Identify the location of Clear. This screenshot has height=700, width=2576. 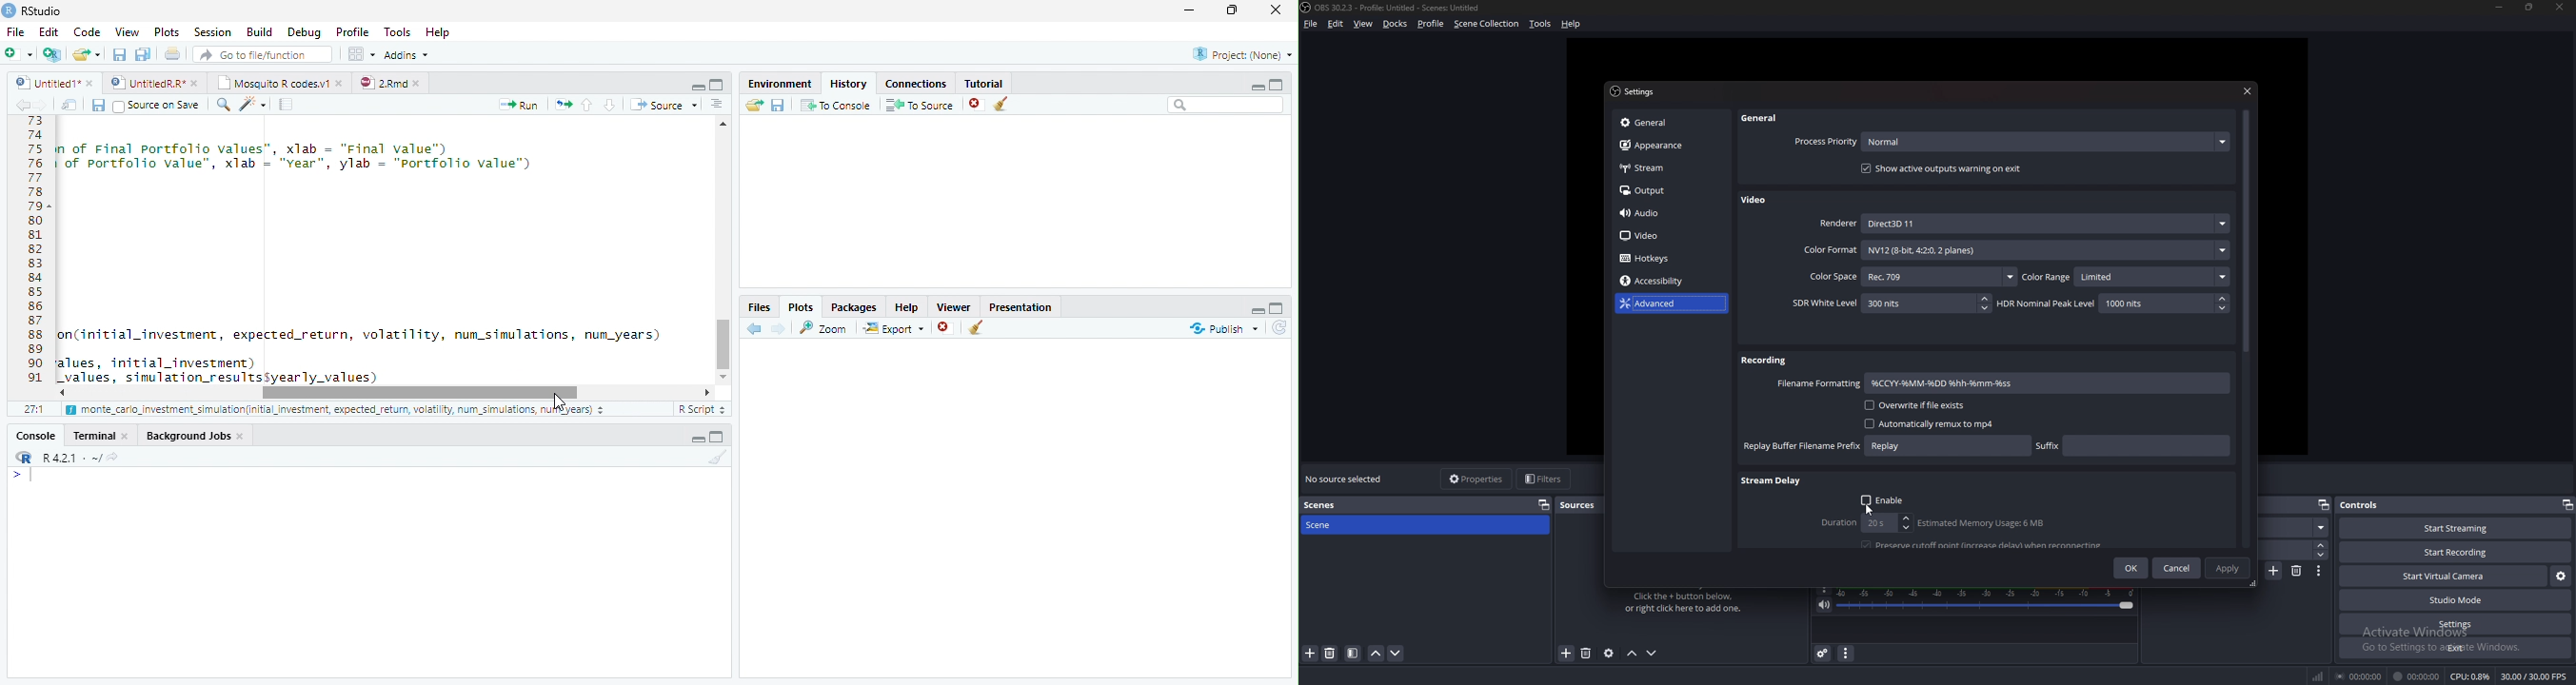
(1005, 105).